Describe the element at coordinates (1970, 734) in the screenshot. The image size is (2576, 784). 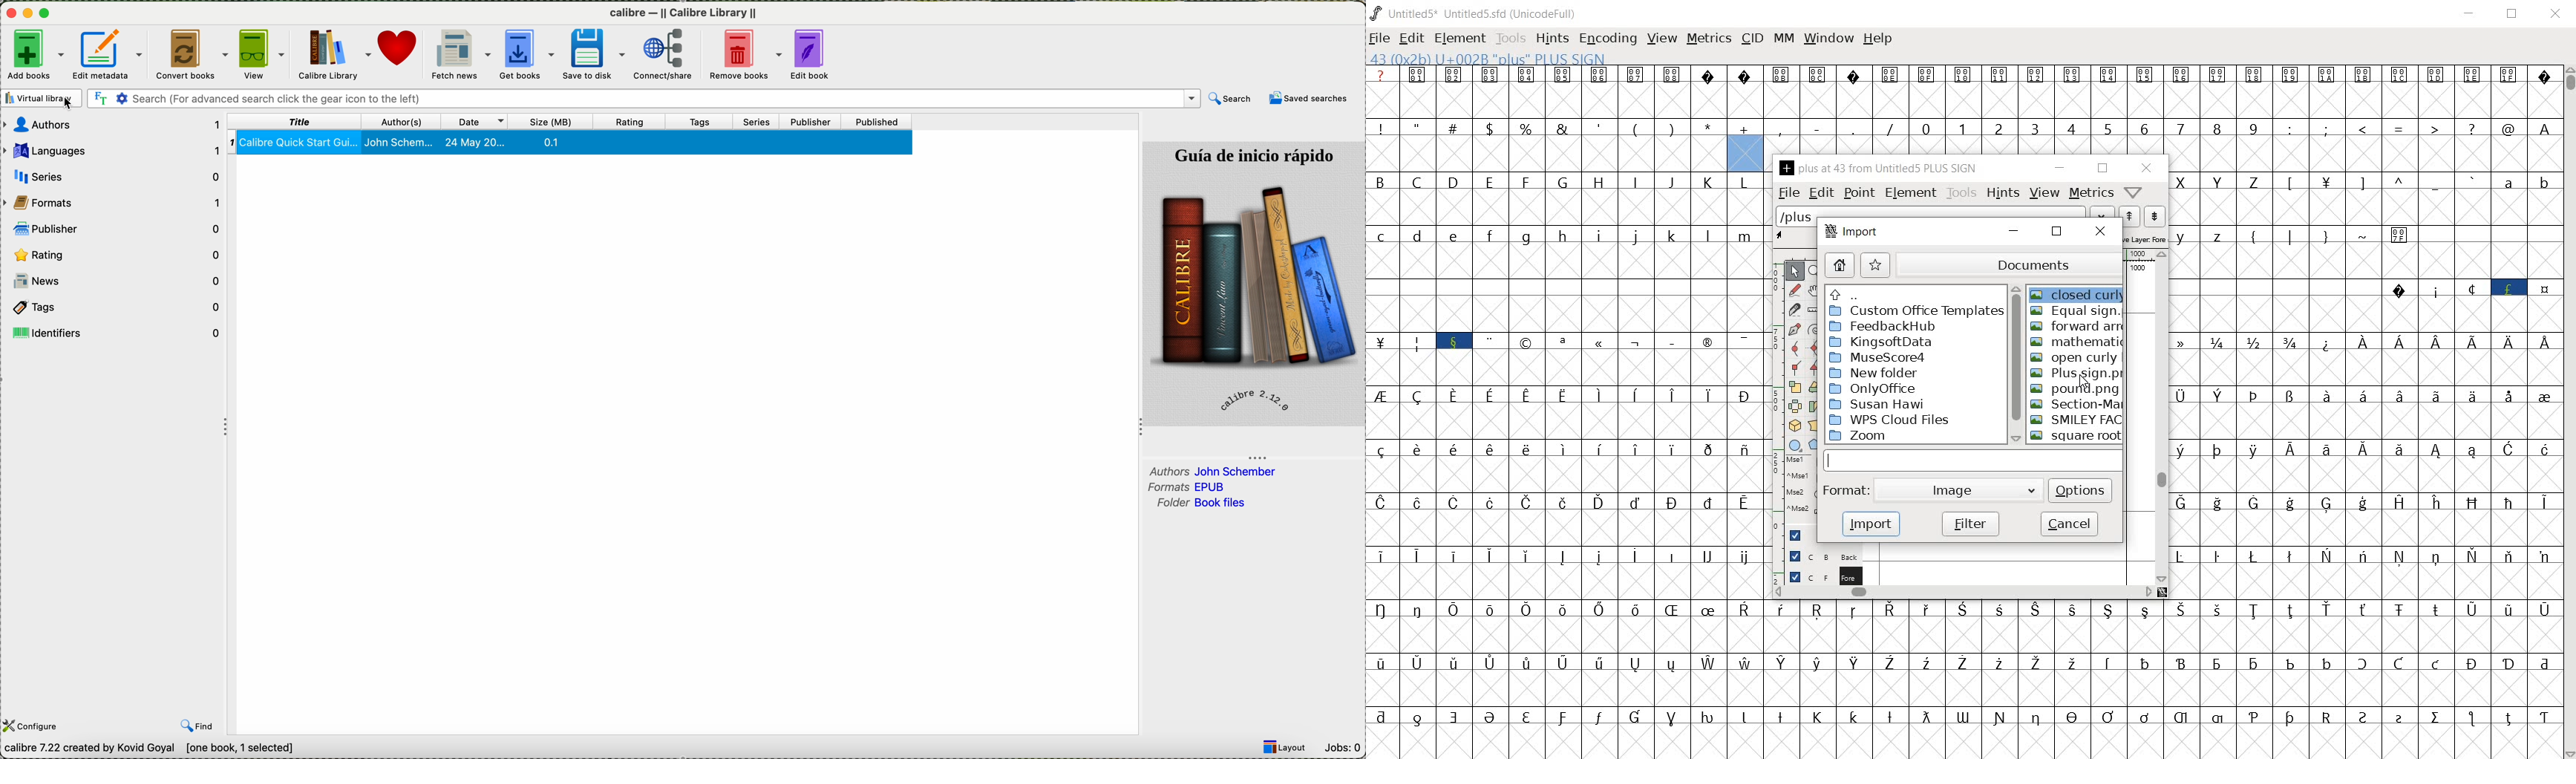
I see `special characters` at that location.